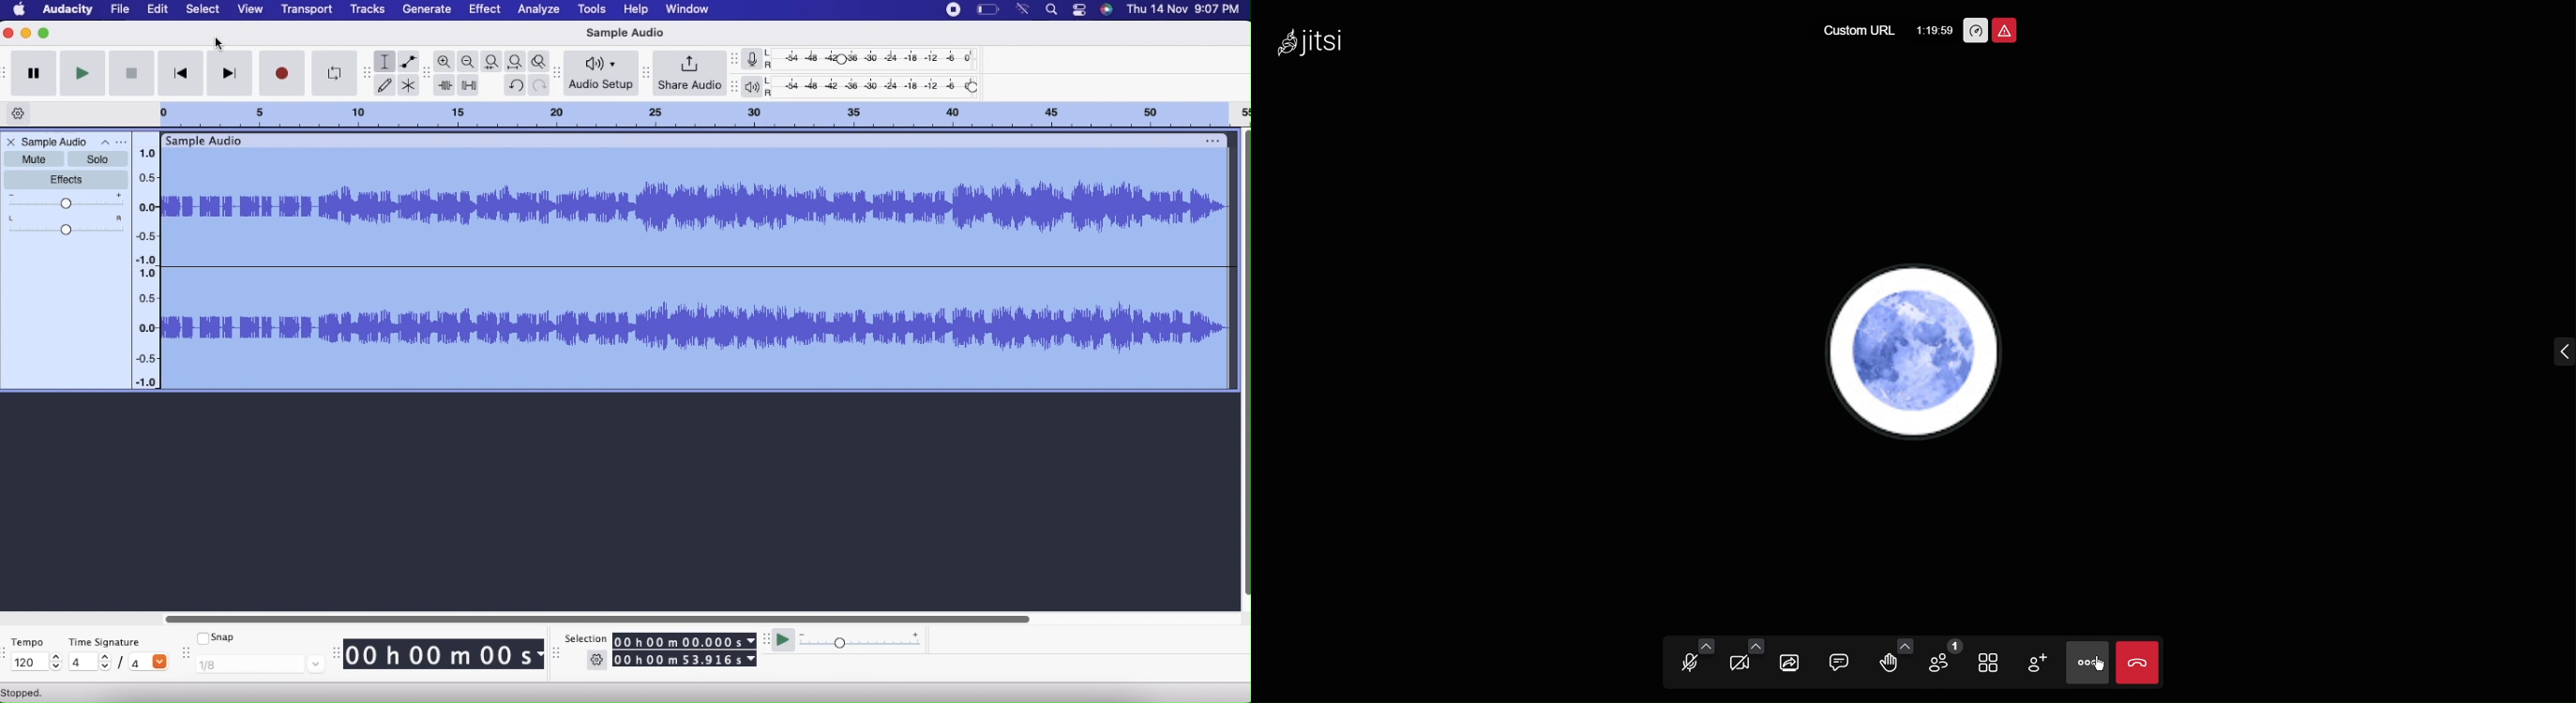  Describe the element at coordinates (598, 616) in the screenshot. I see `Slider` at that location.